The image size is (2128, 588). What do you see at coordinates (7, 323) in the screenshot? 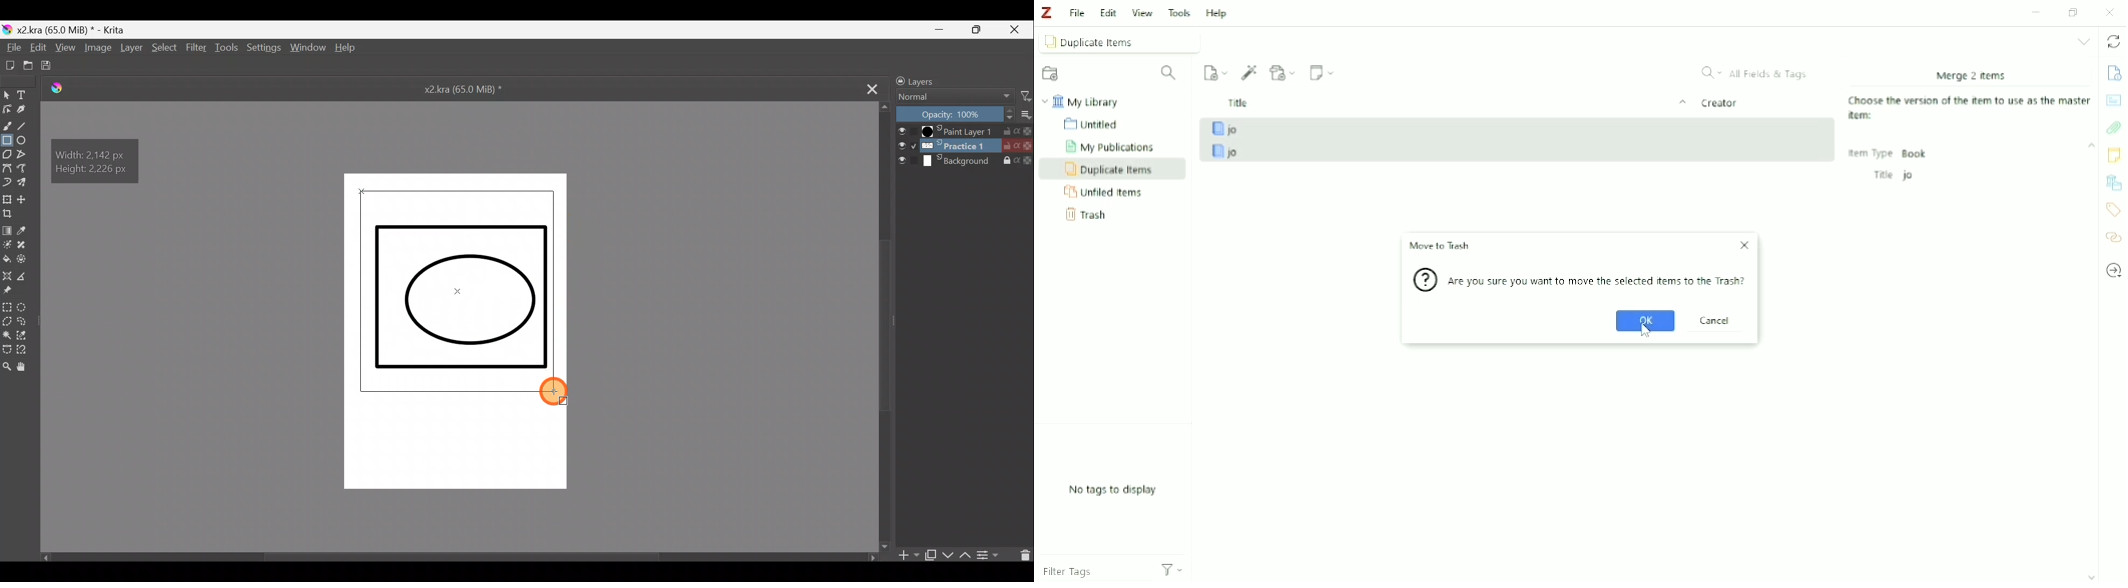
I see `Polygonal selection tool` at bounding box center [7, 323].